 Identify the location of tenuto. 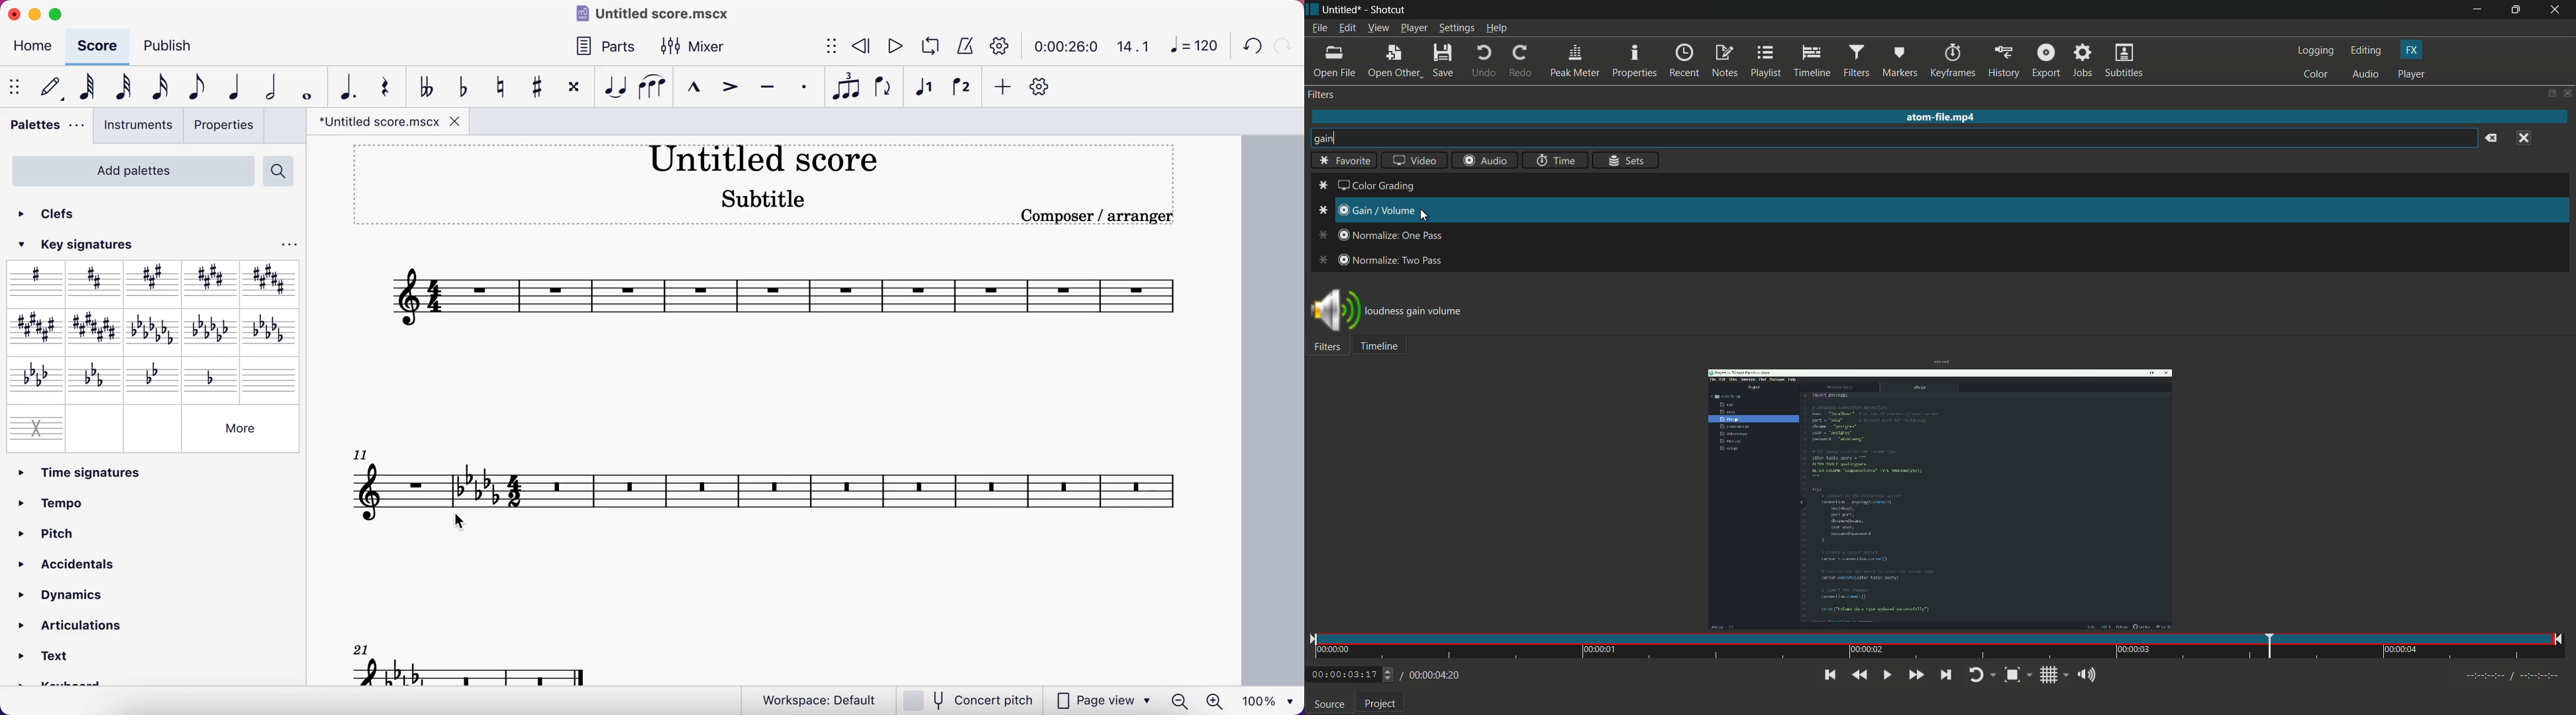
(770, 92).